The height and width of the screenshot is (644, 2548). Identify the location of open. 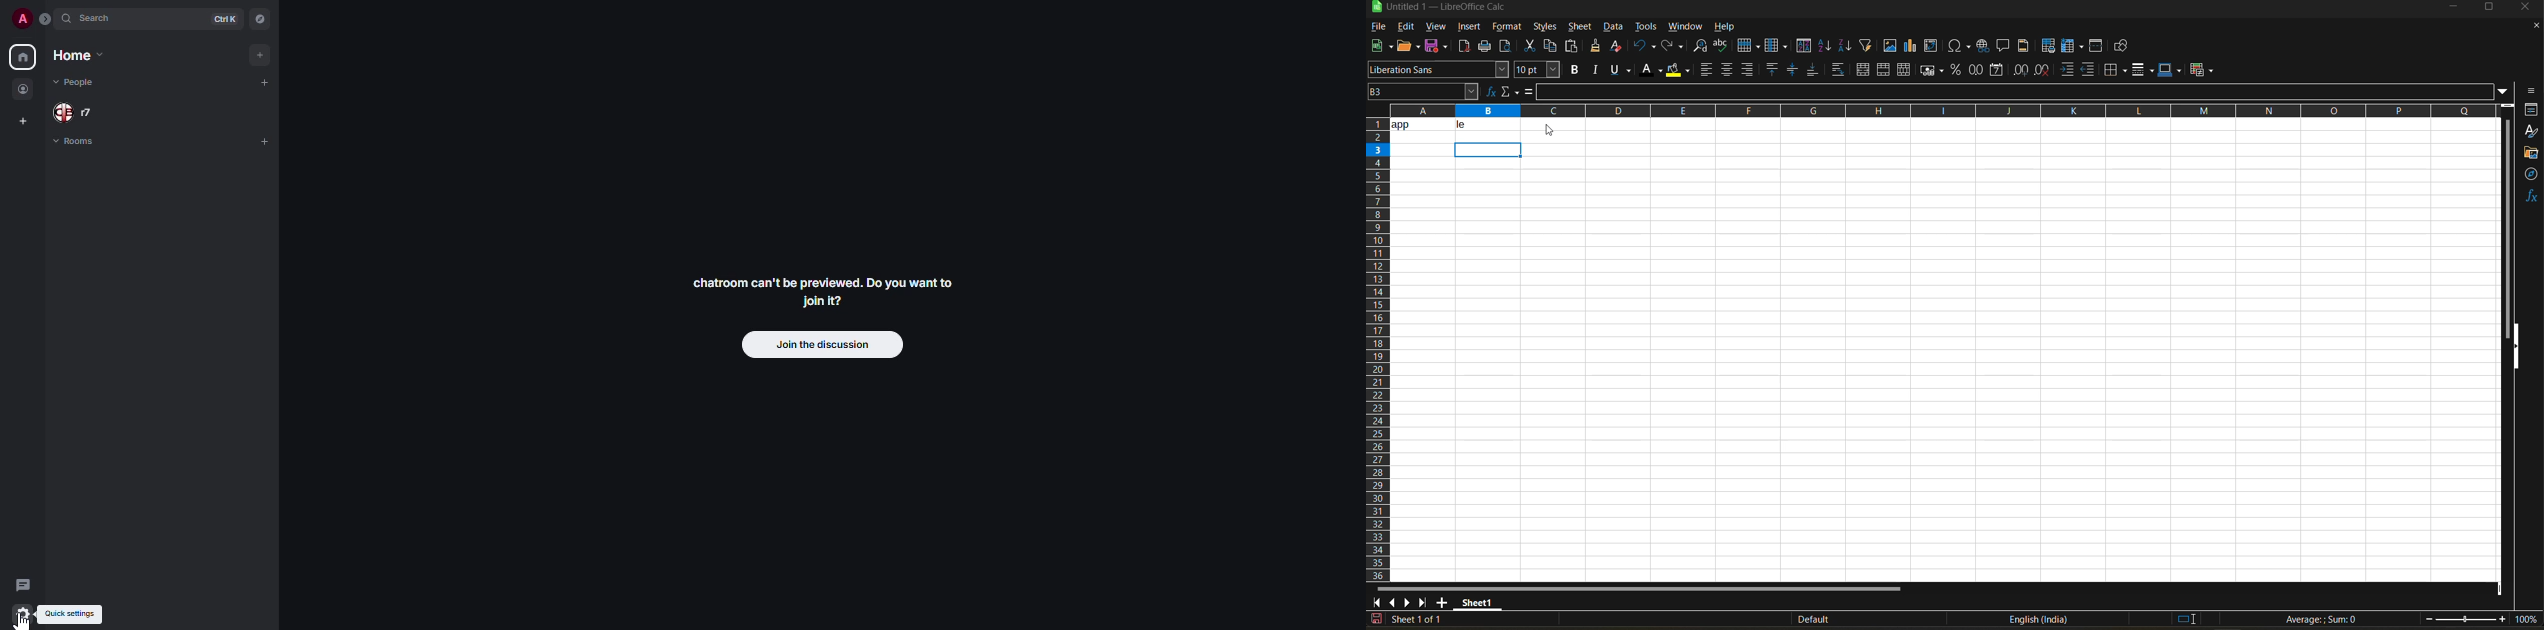
(1410, 47).